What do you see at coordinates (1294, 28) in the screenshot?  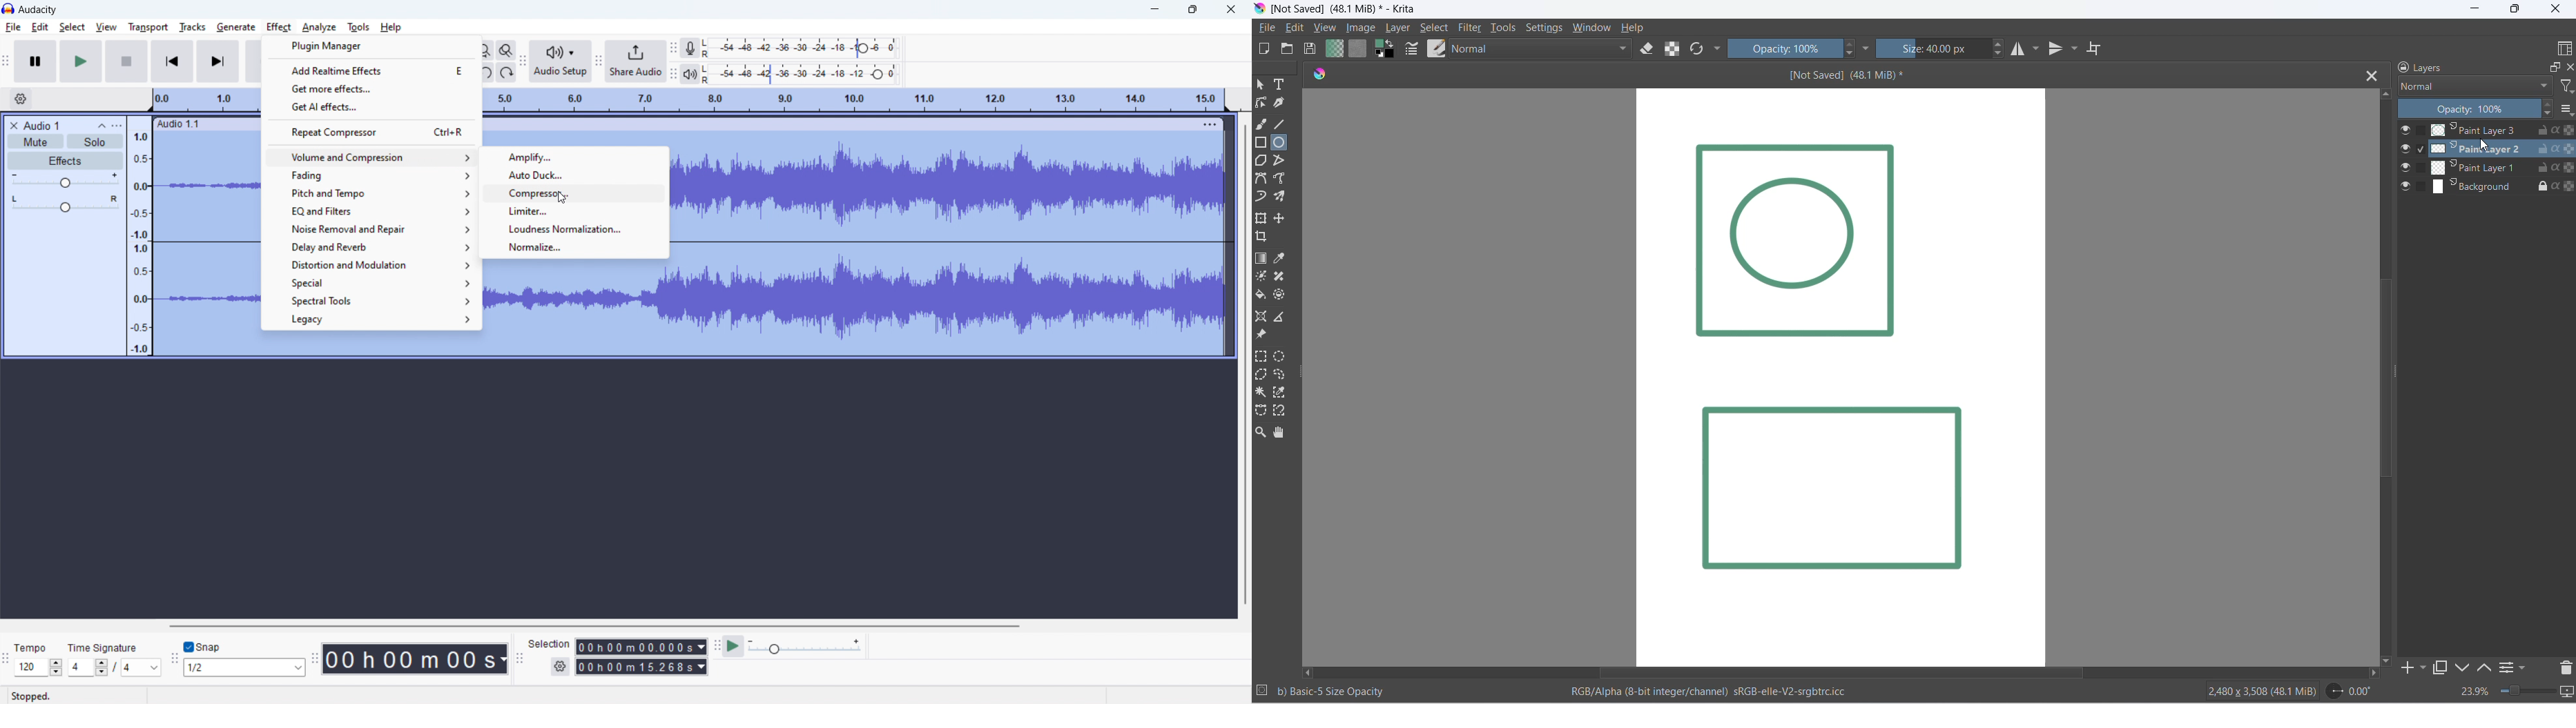 I see `edit` at bounding box center [1294, 28].